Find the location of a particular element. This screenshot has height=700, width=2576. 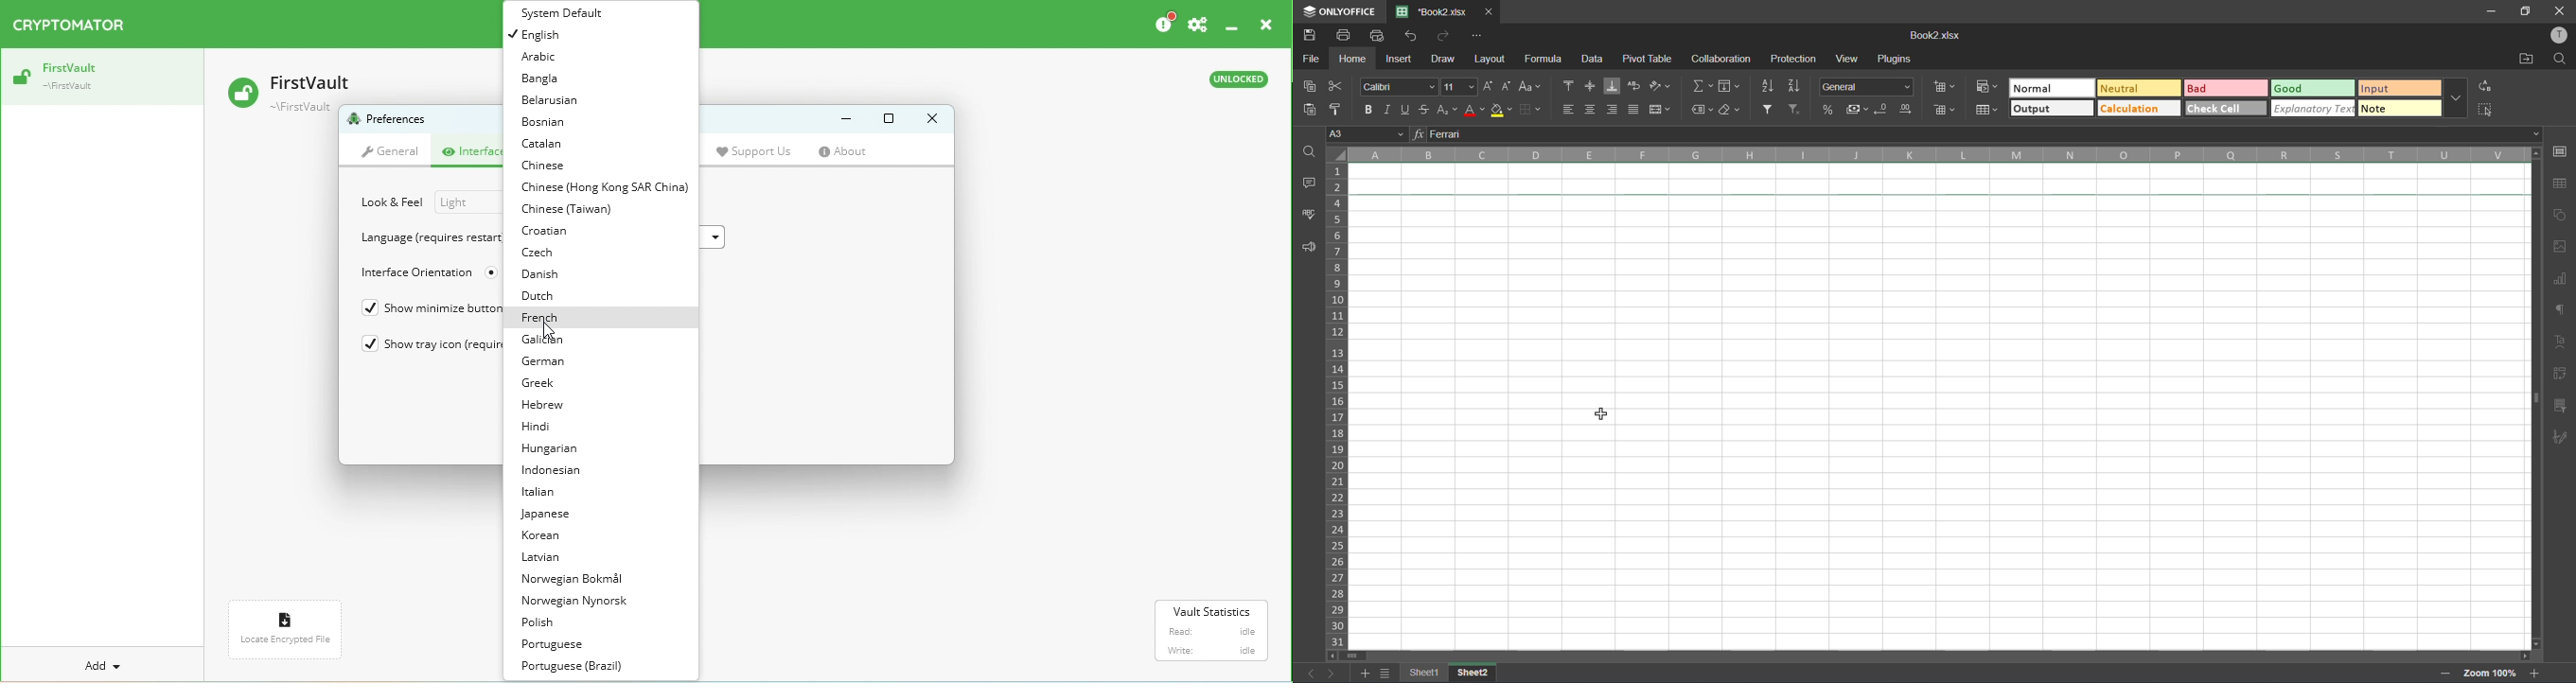

Preferences is located at coordinates (390, 120).